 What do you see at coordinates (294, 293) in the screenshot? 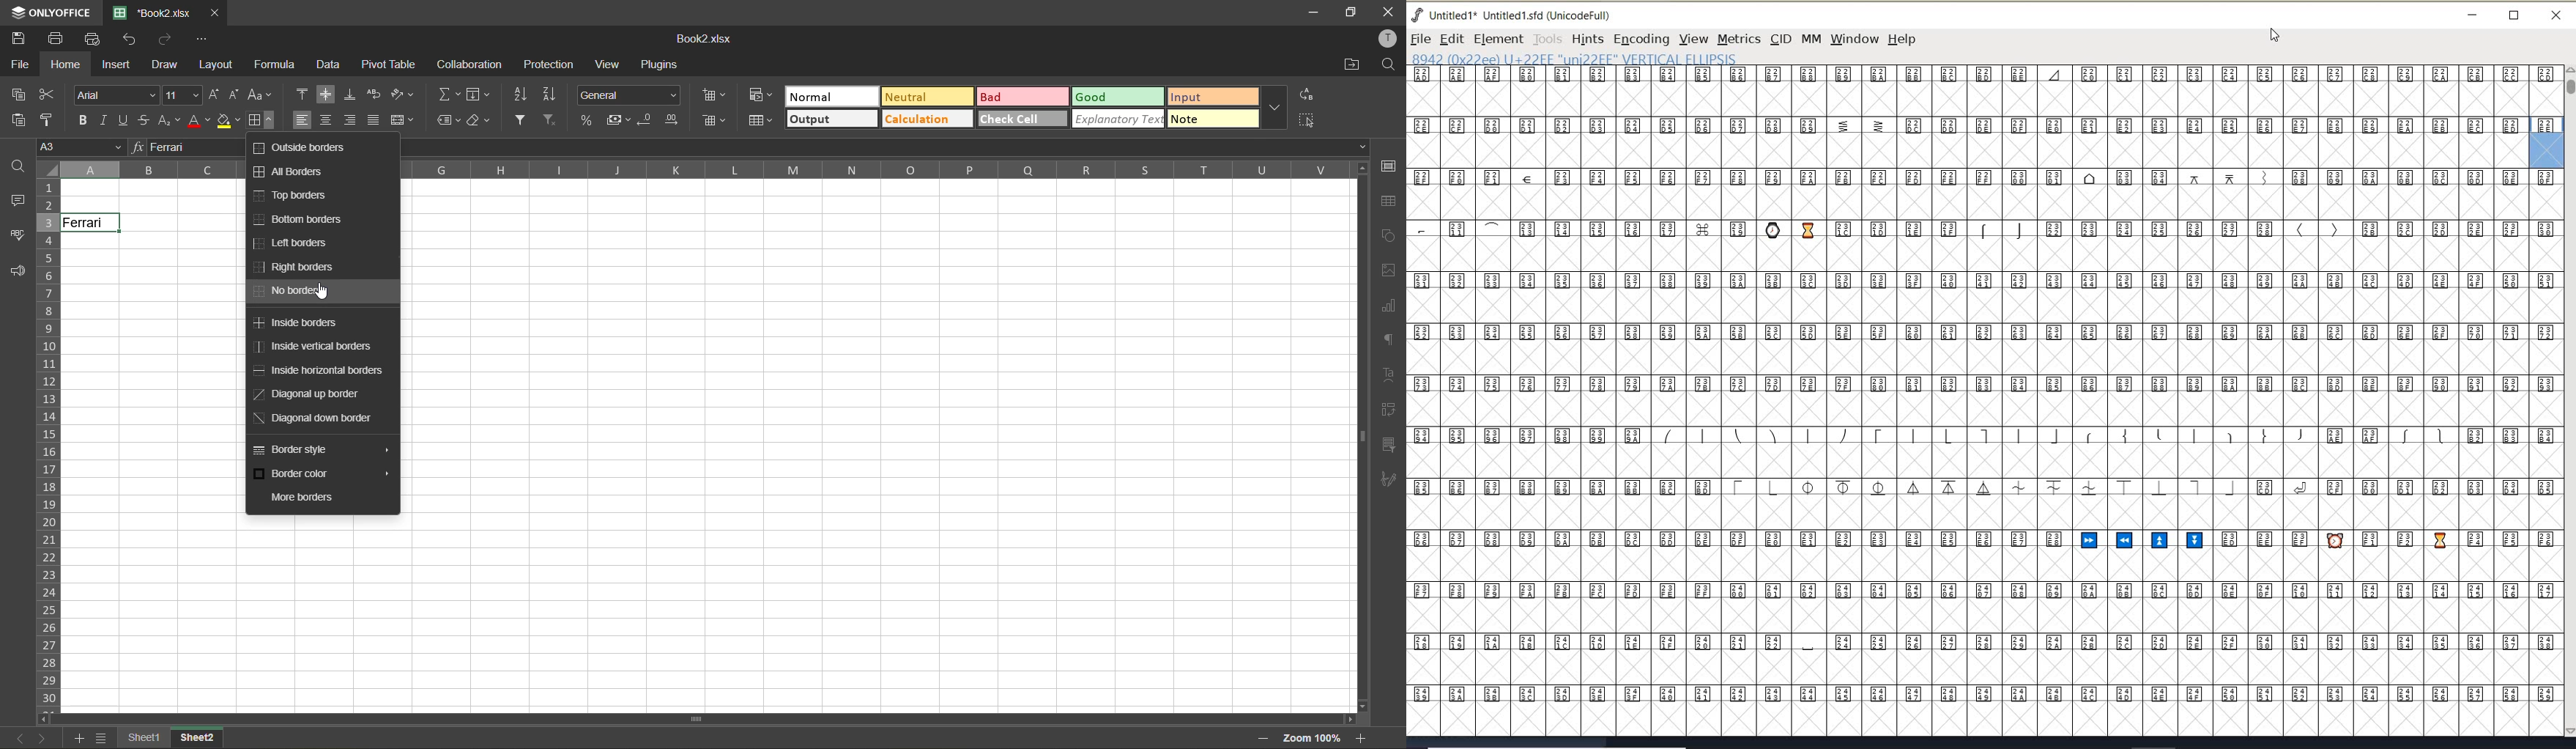
I see `no borders` at bounding box center [294, 293].